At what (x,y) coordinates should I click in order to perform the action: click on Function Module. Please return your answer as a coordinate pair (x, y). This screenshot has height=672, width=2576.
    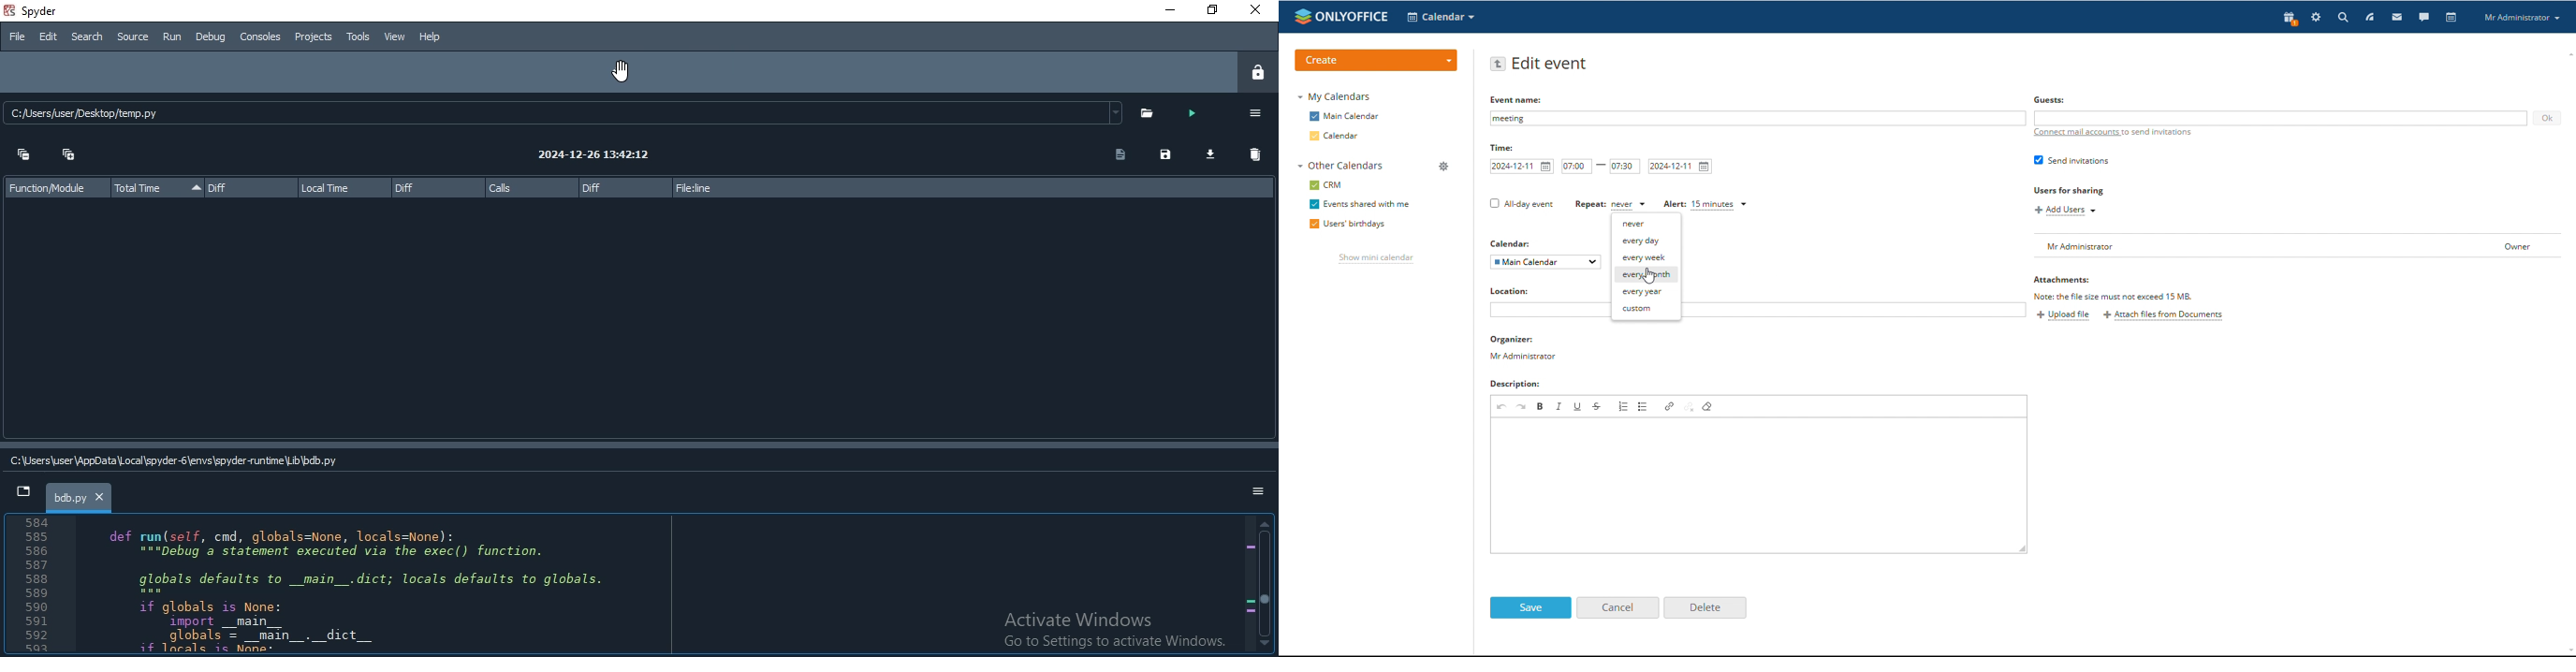
    Looking at the image, I should click on (57, 189).